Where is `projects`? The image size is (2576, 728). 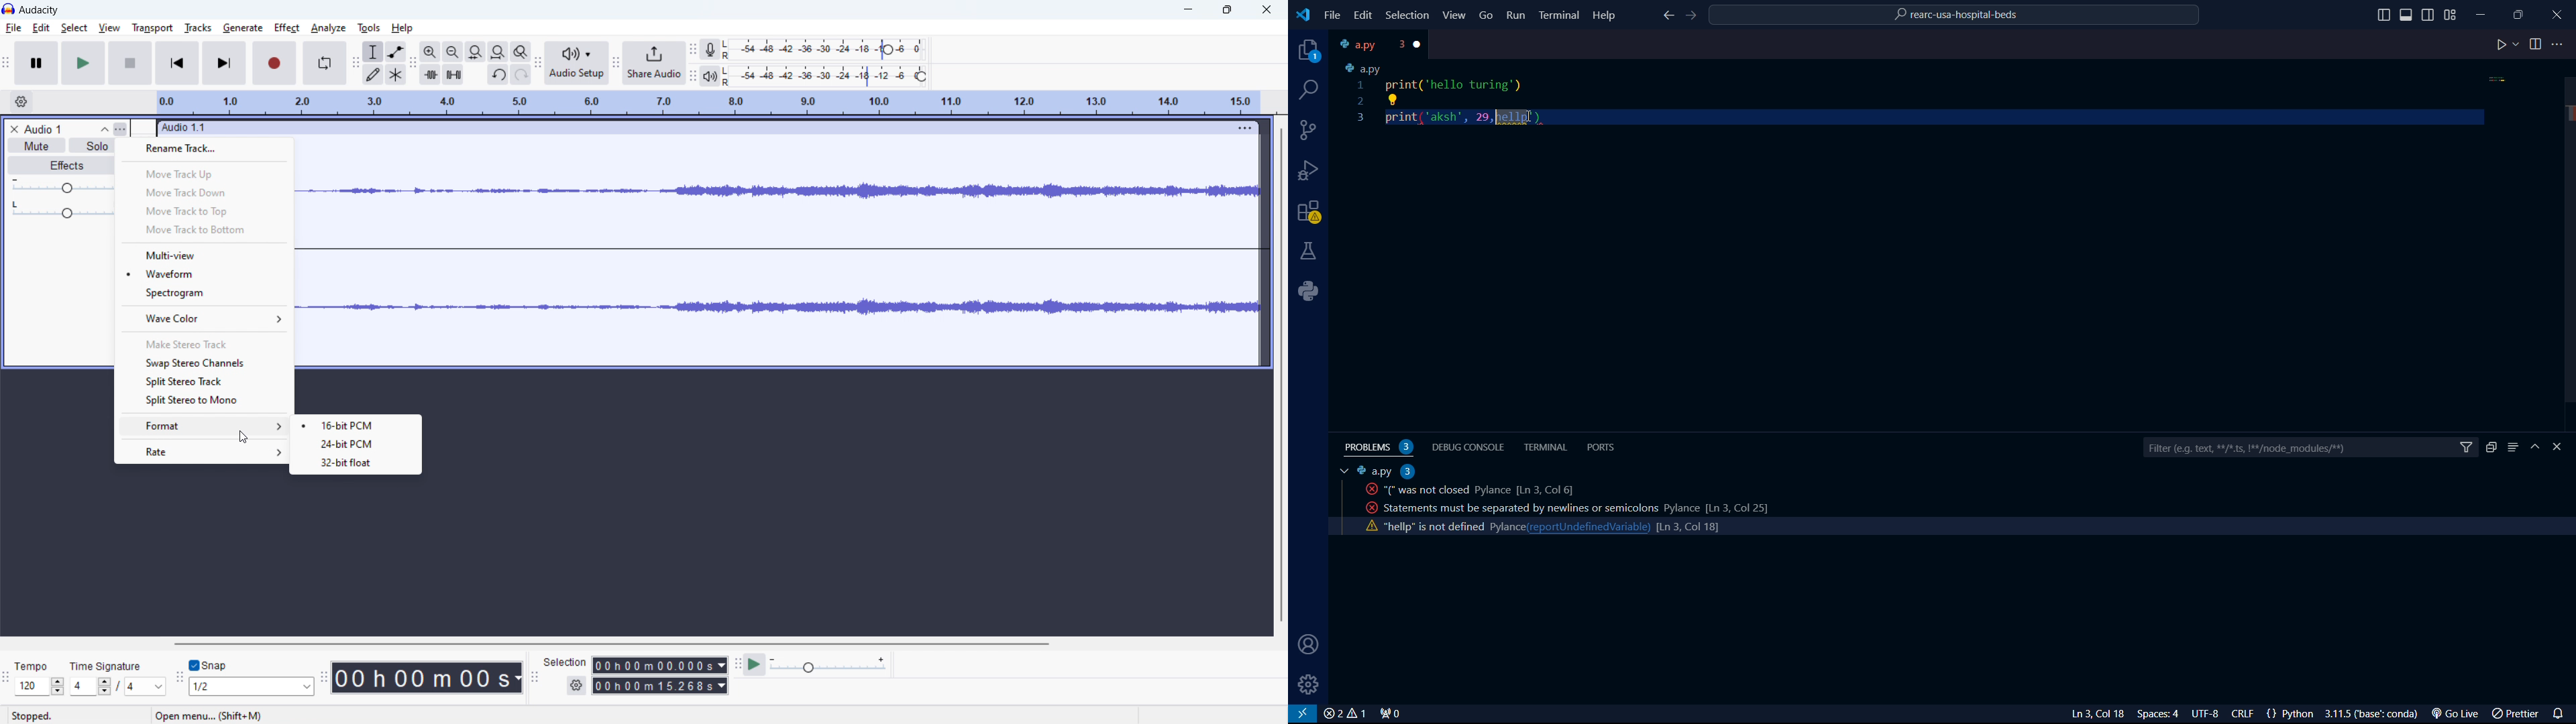 projects is located at coordinates (1309, 53).